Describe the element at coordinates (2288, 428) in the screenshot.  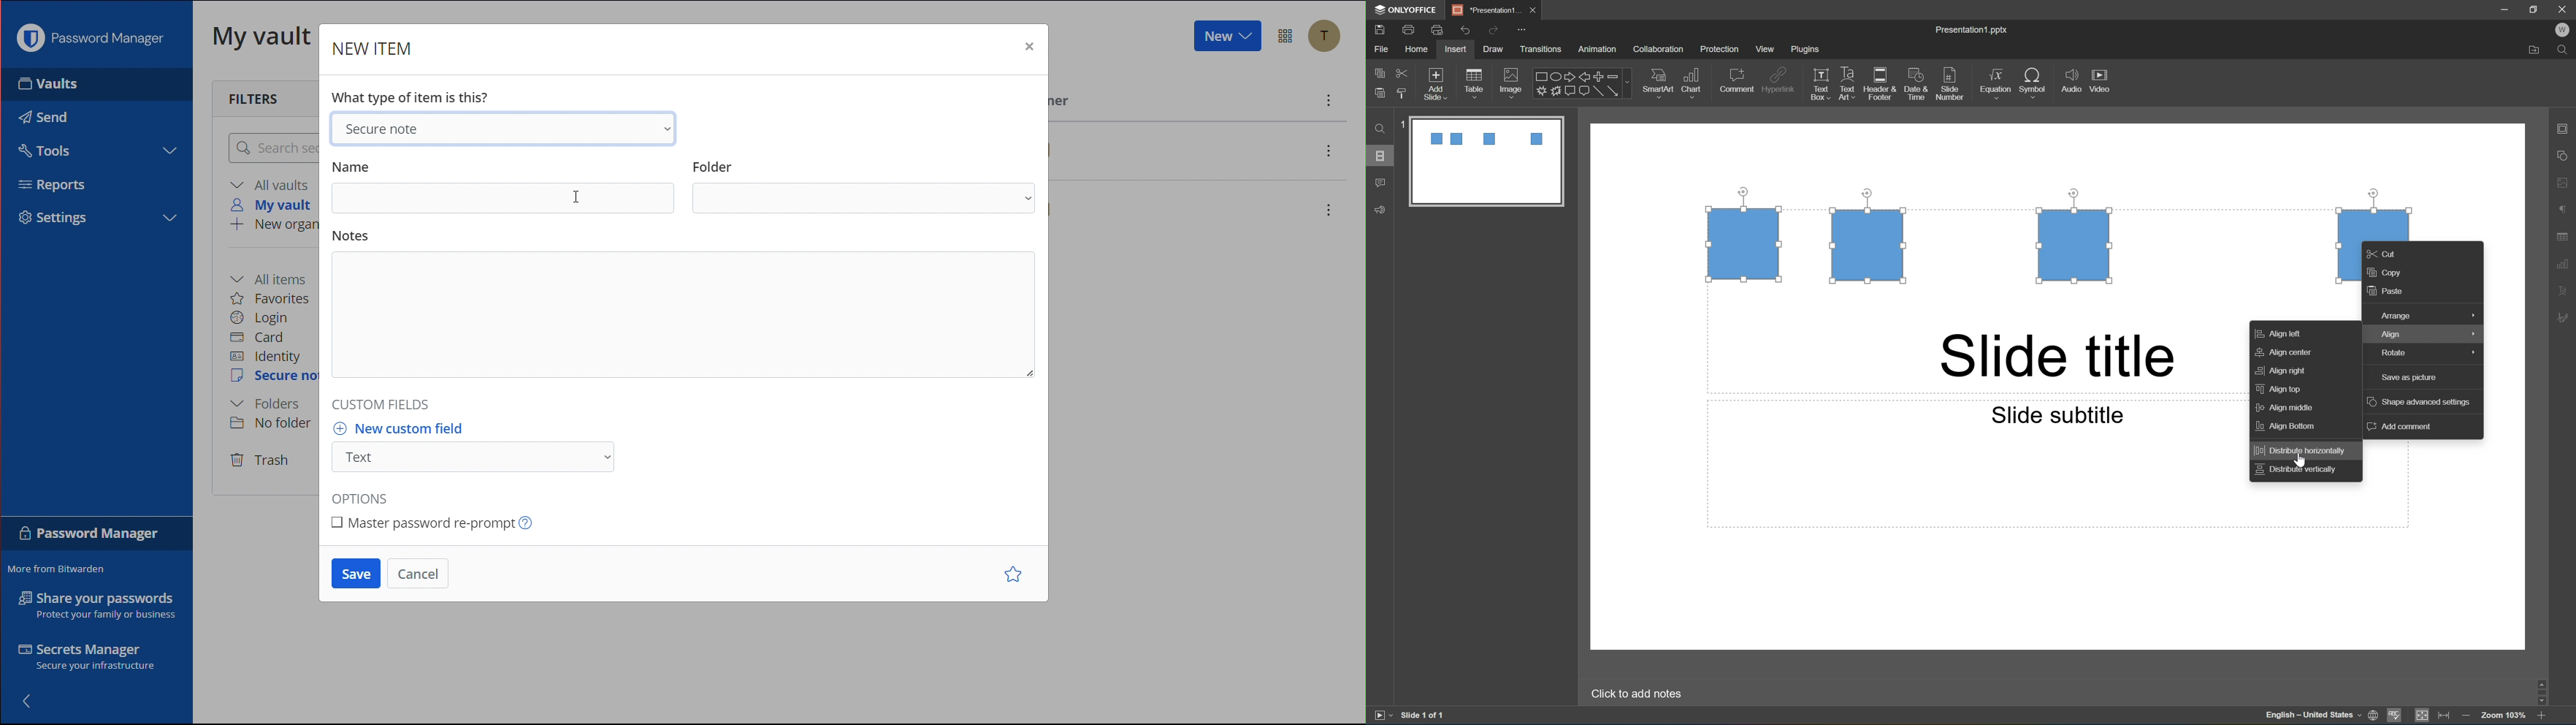
I see `Align bottom` at that location.